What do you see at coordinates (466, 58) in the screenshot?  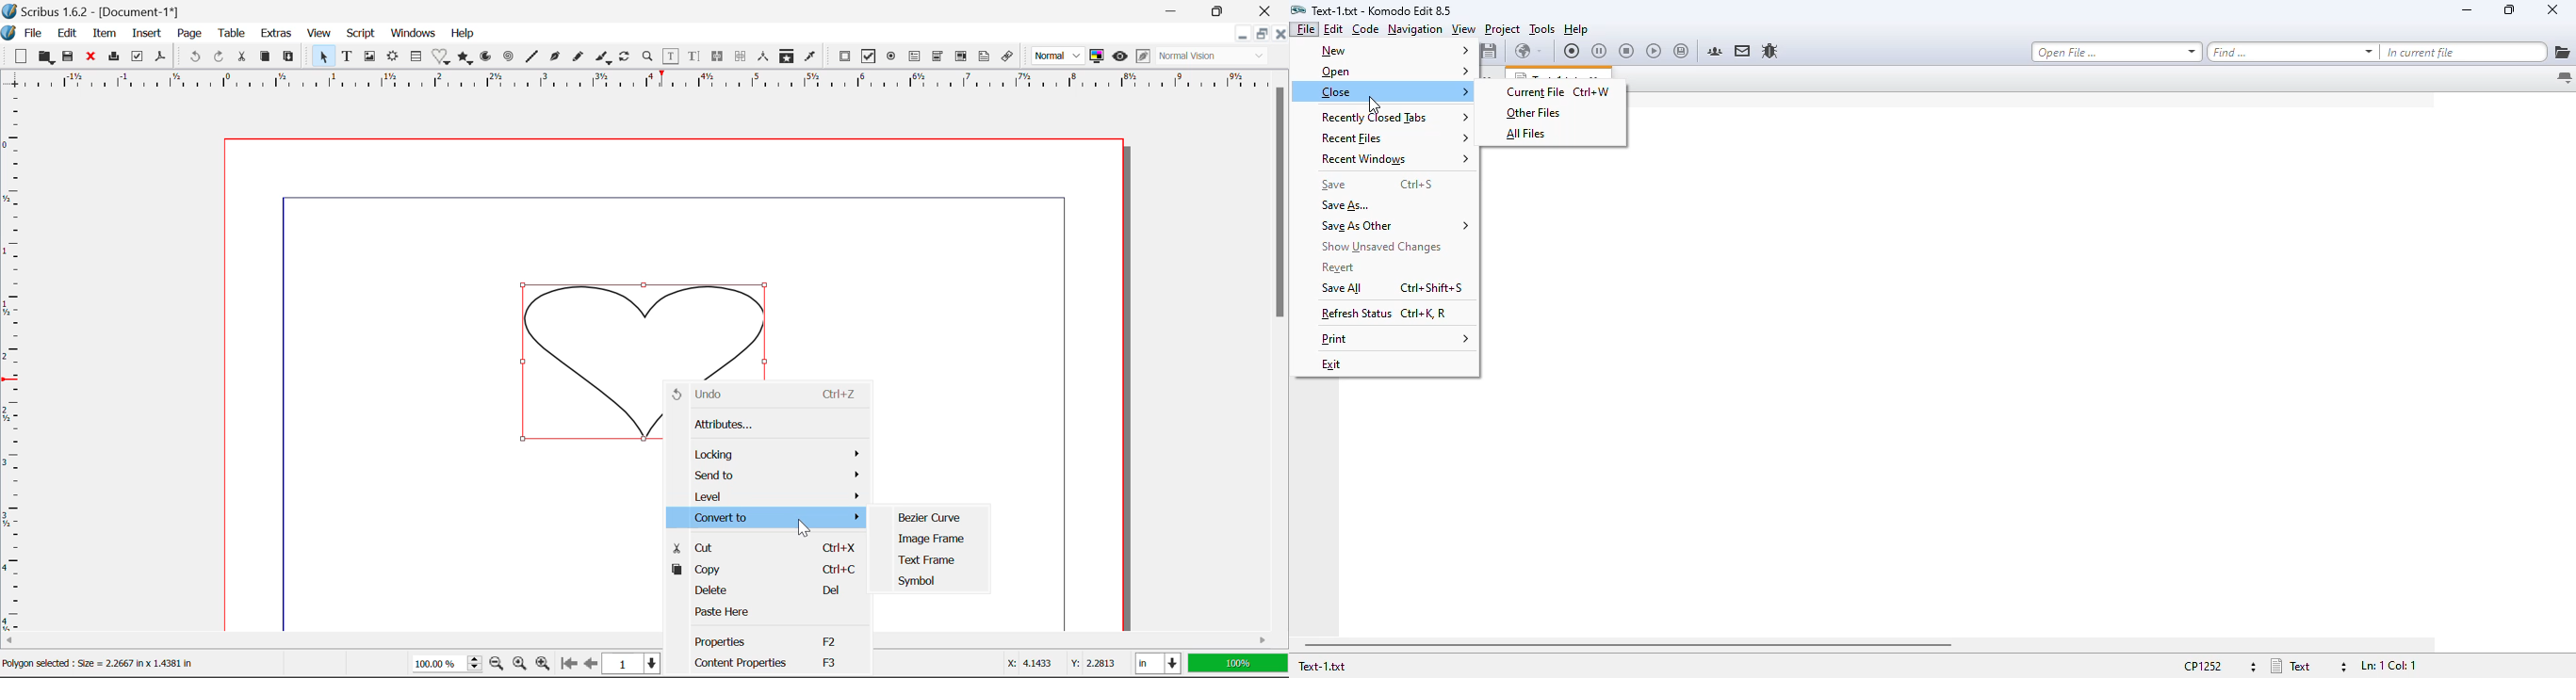 I see `Polygons` at bounding box center [466, 58].